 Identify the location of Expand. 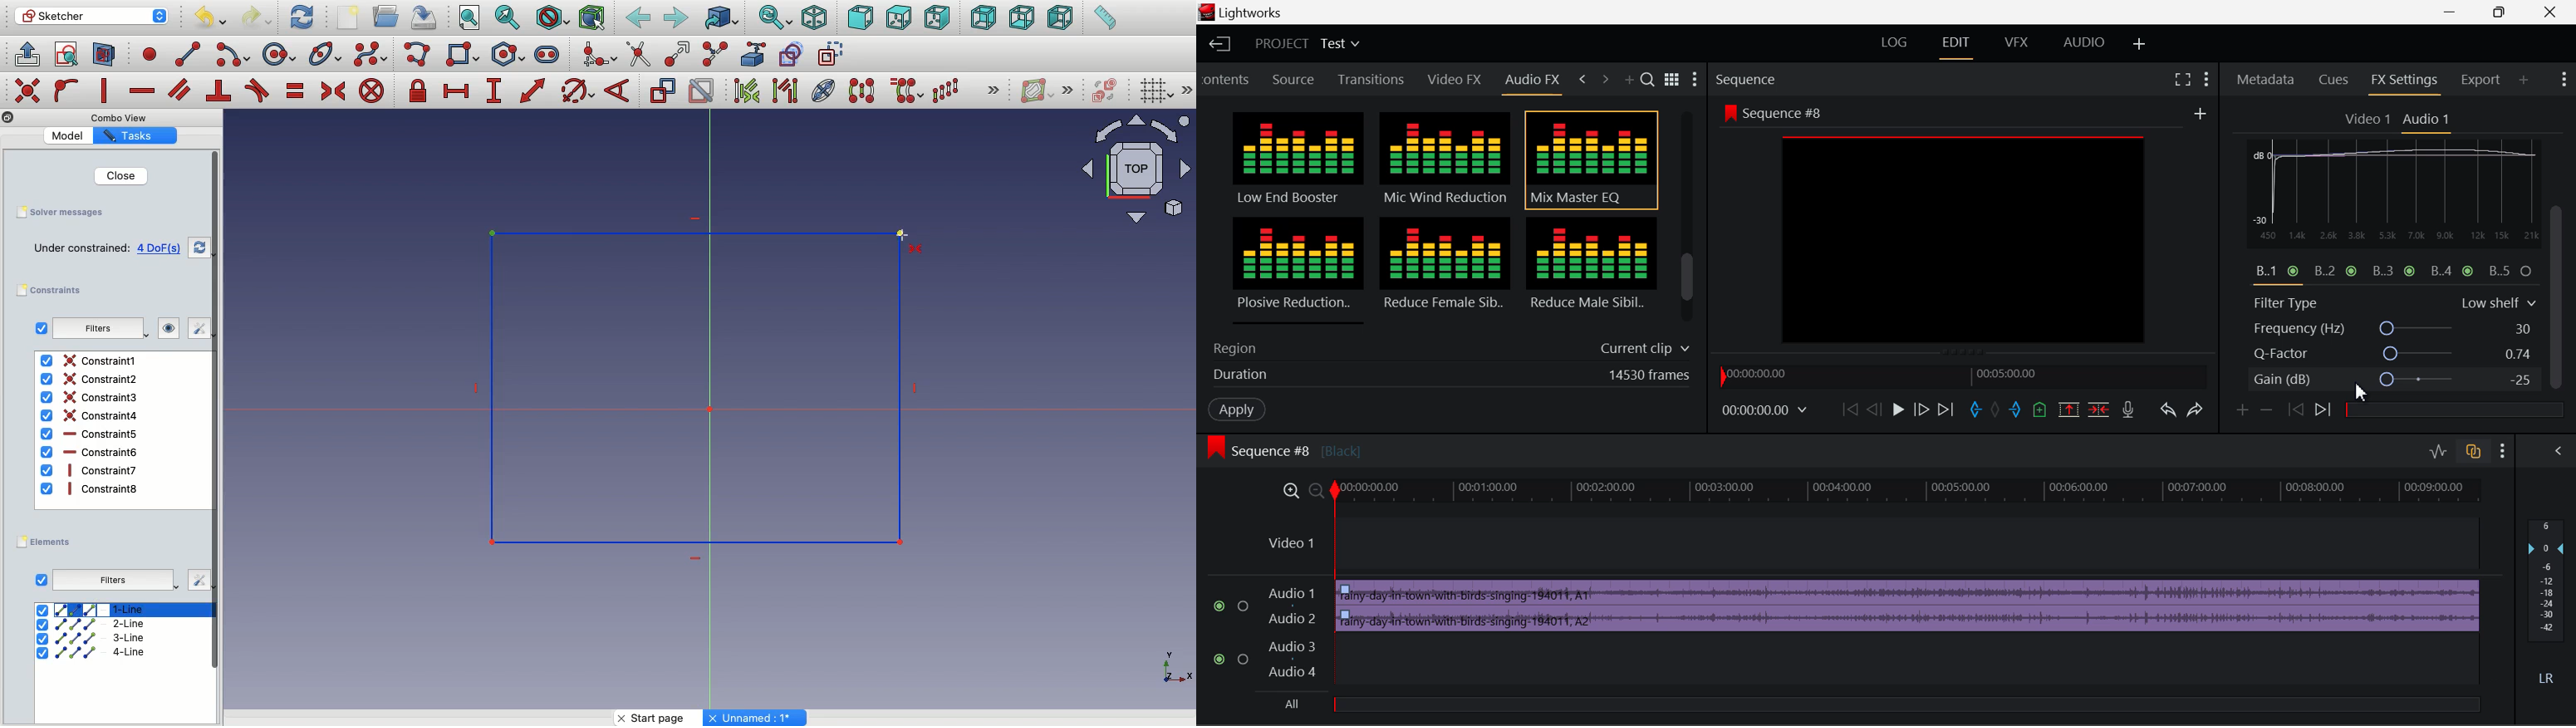
(1188, 90).